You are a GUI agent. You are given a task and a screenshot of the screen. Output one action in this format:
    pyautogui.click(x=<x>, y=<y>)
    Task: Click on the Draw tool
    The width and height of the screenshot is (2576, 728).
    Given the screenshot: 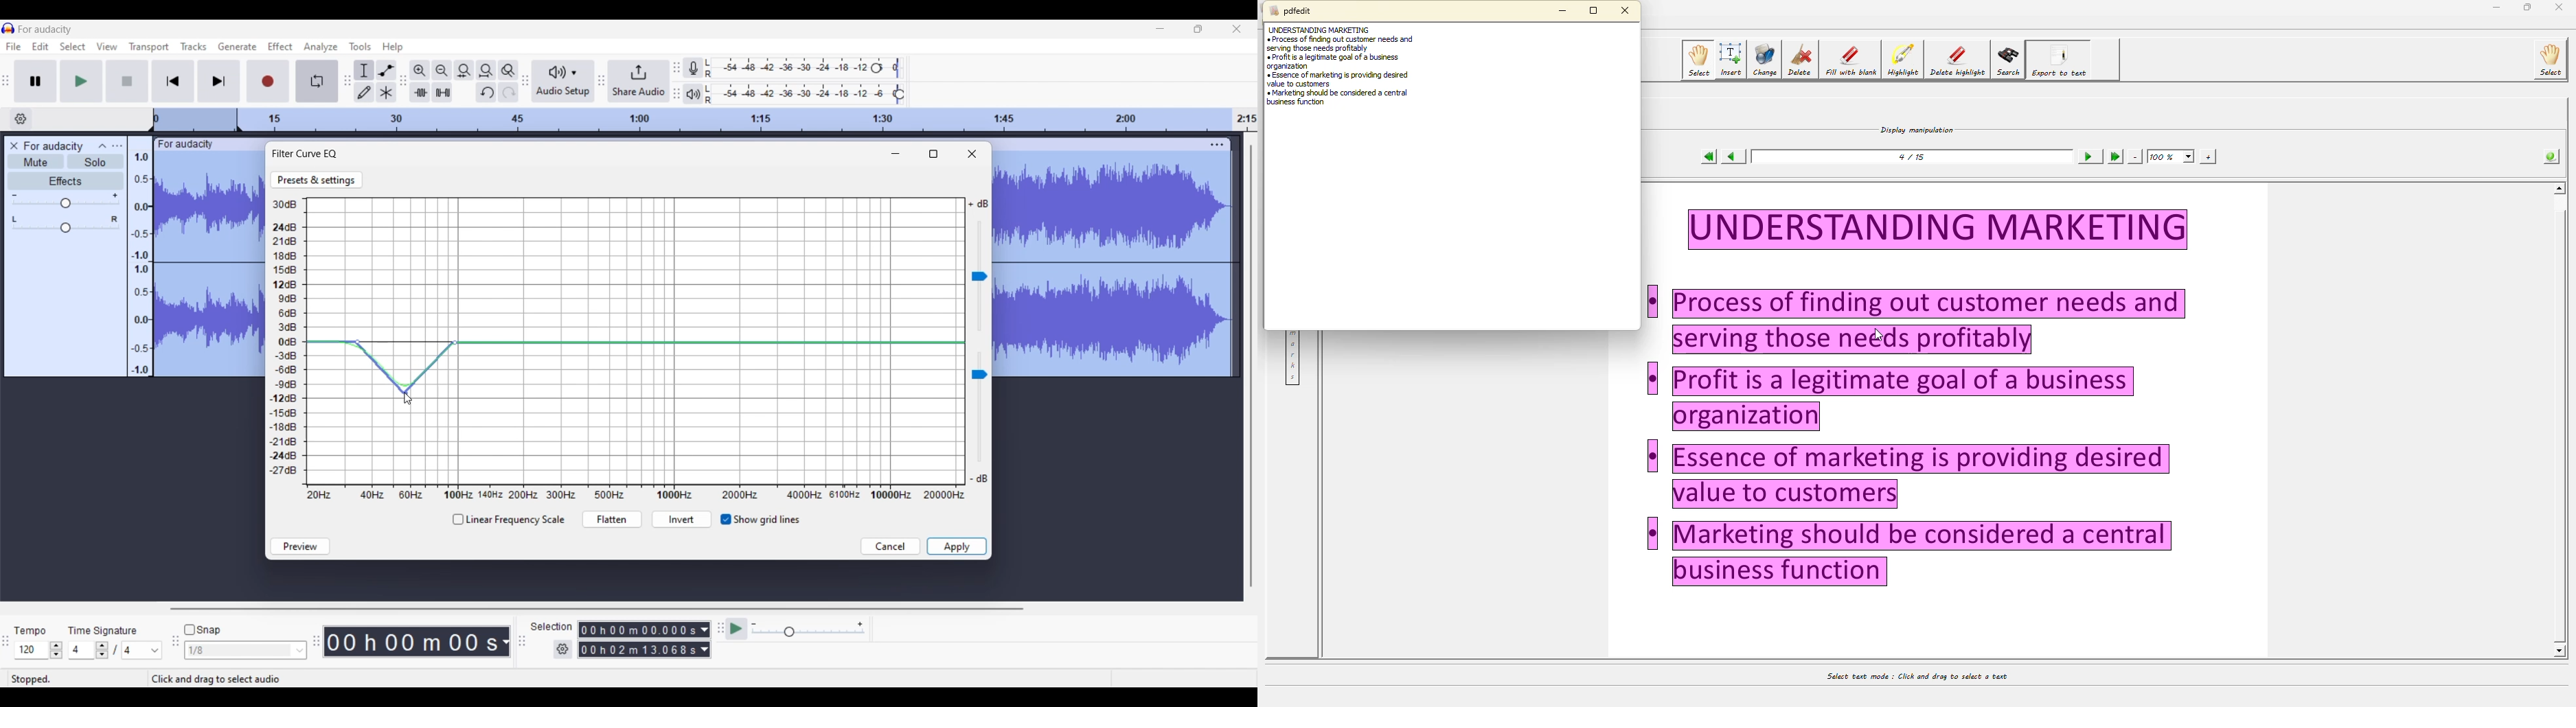 What is the action you would take?
    pyautogui.click(x=364, y=92)
    